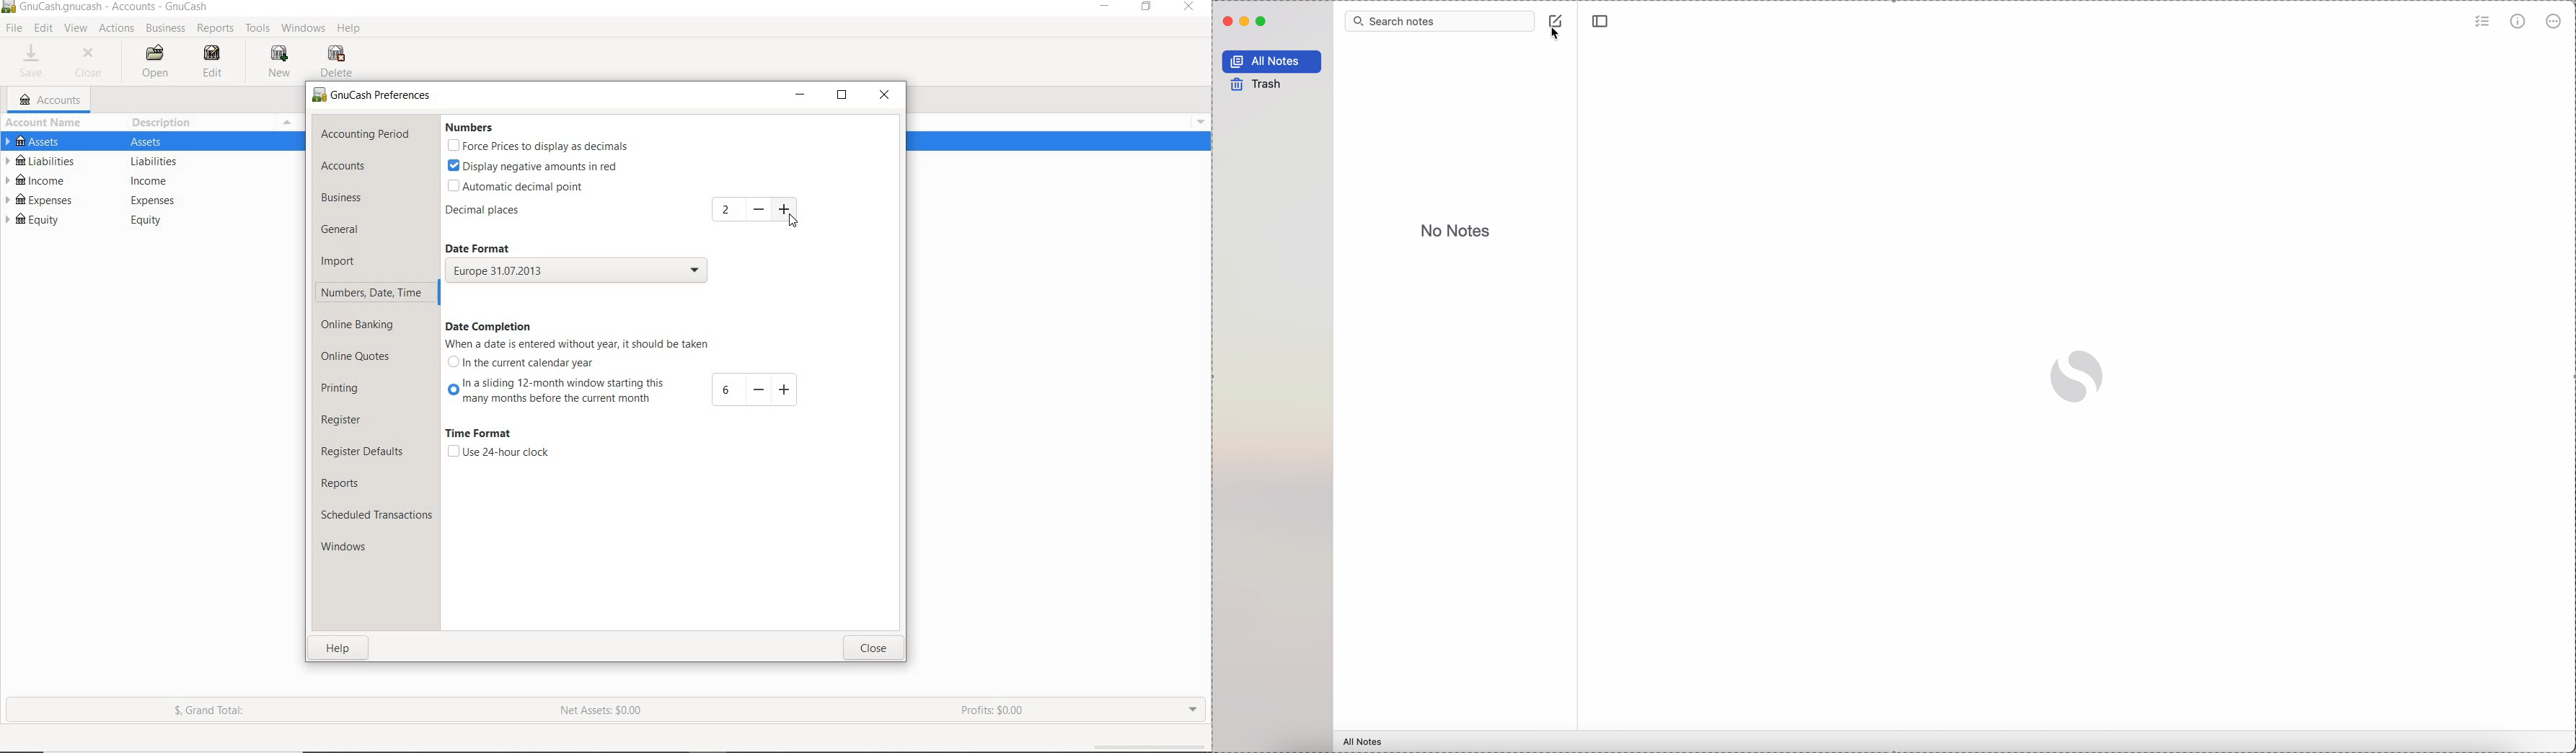  What do you see at coordinates (532, 166) in the screenshot?
I see `display negative amounts in red` at bounding box center [532, 166].